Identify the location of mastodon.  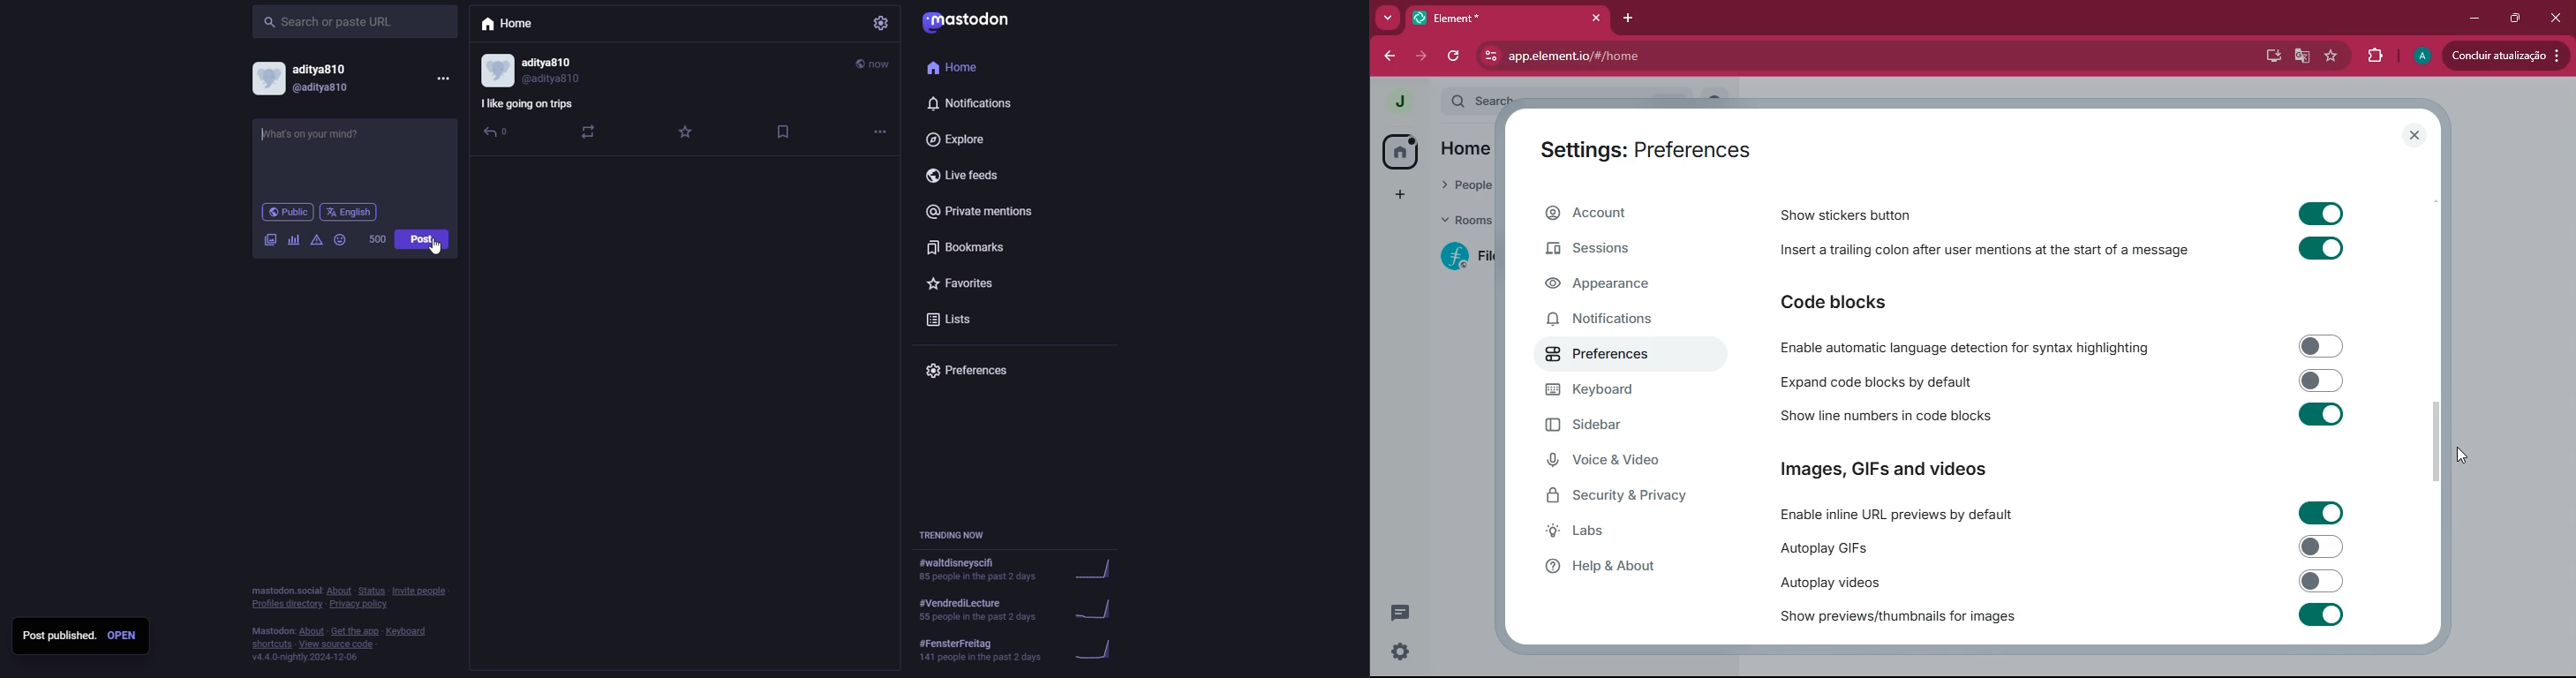
(970, 24).